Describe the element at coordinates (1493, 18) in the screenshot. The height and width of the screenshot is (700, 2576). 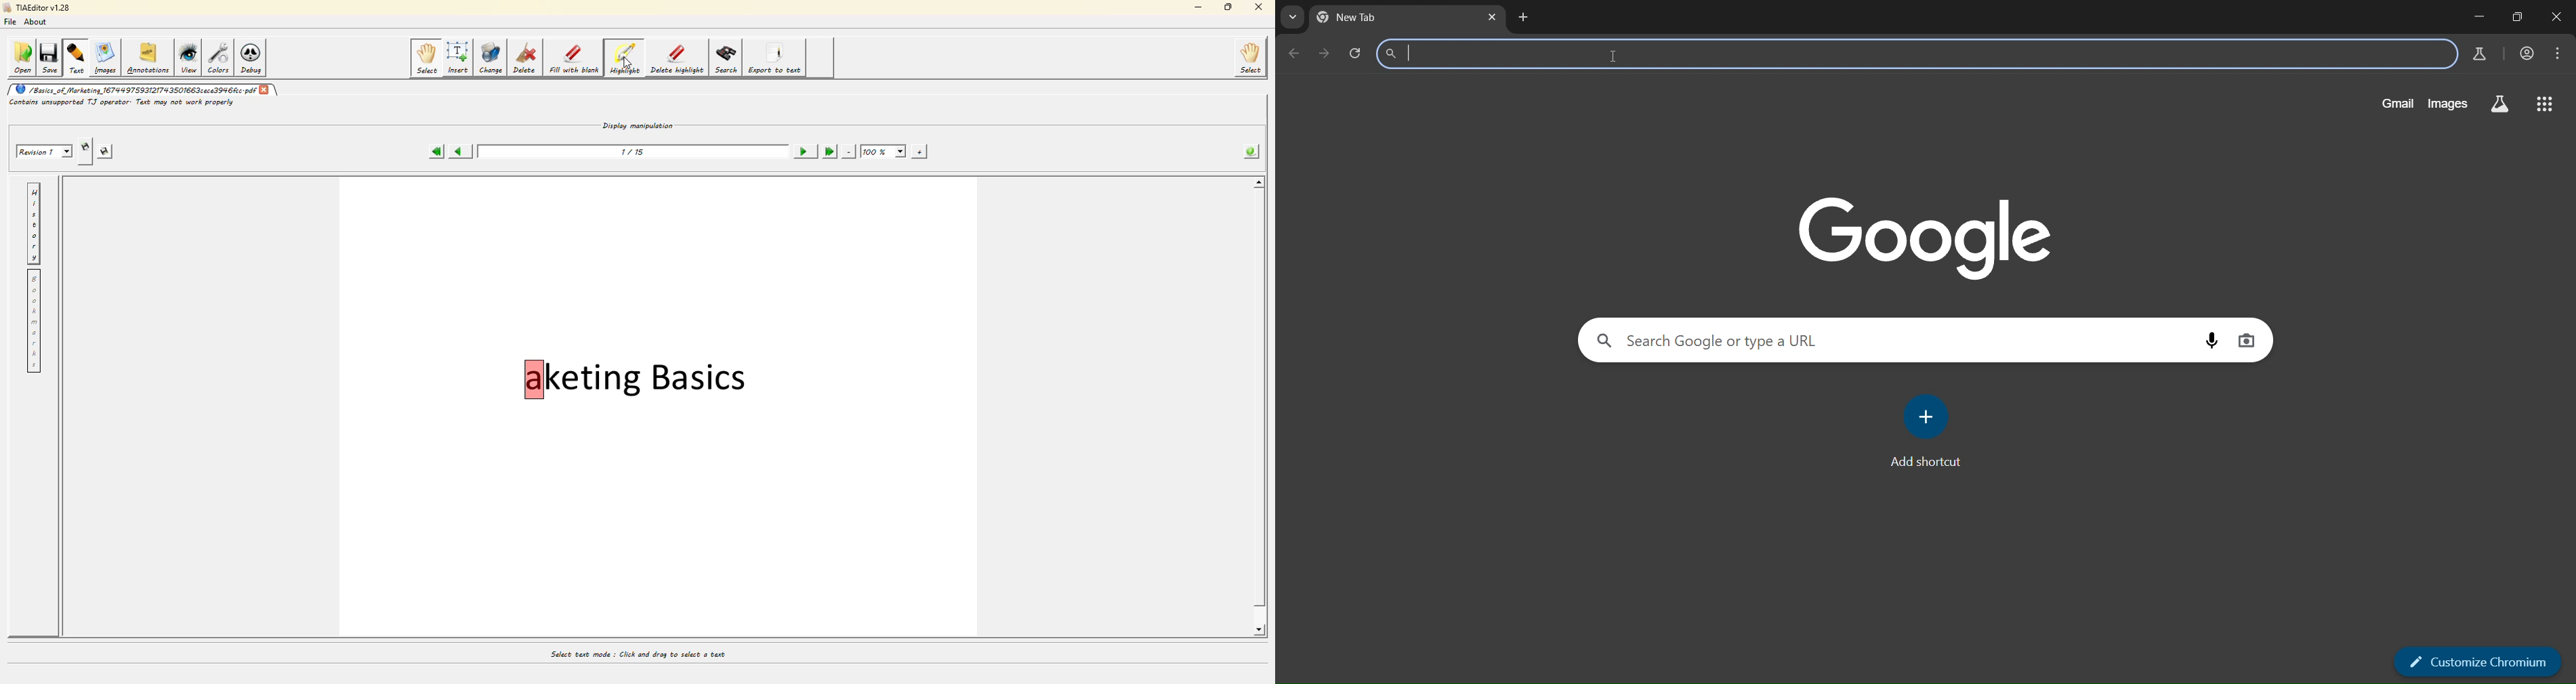
I see `close tab` at that location.